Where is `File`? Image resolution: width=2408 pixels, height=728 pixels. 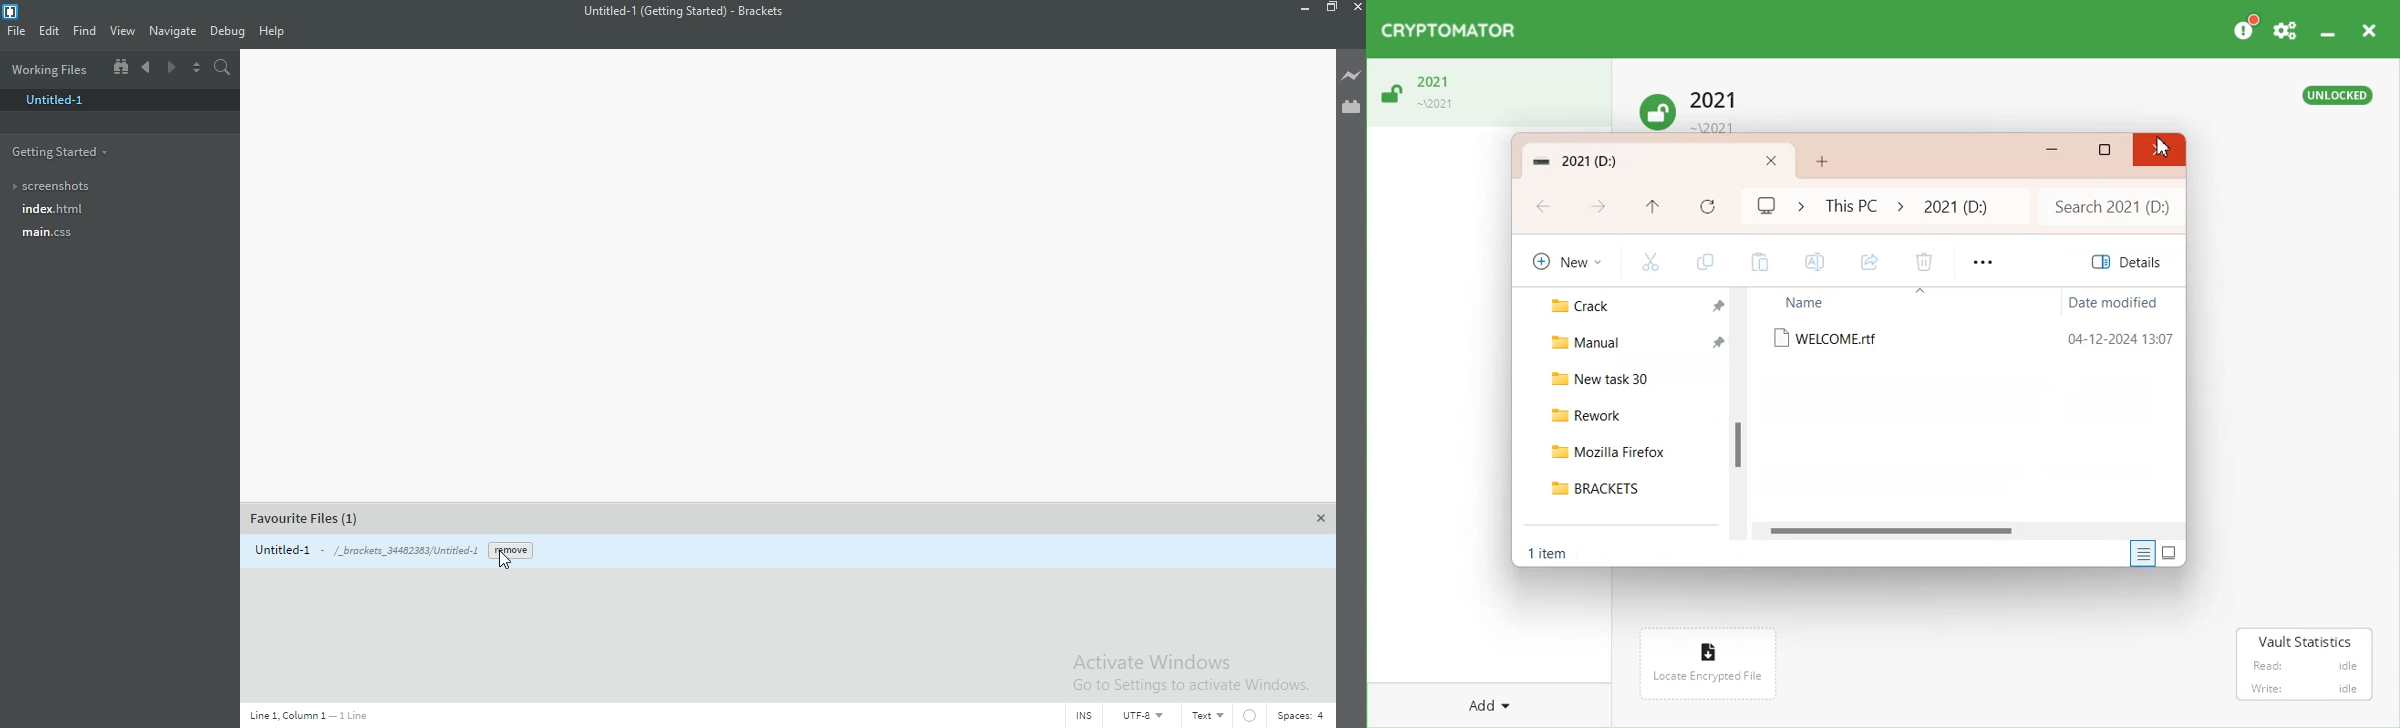 File is located at coordinates (18, 33).